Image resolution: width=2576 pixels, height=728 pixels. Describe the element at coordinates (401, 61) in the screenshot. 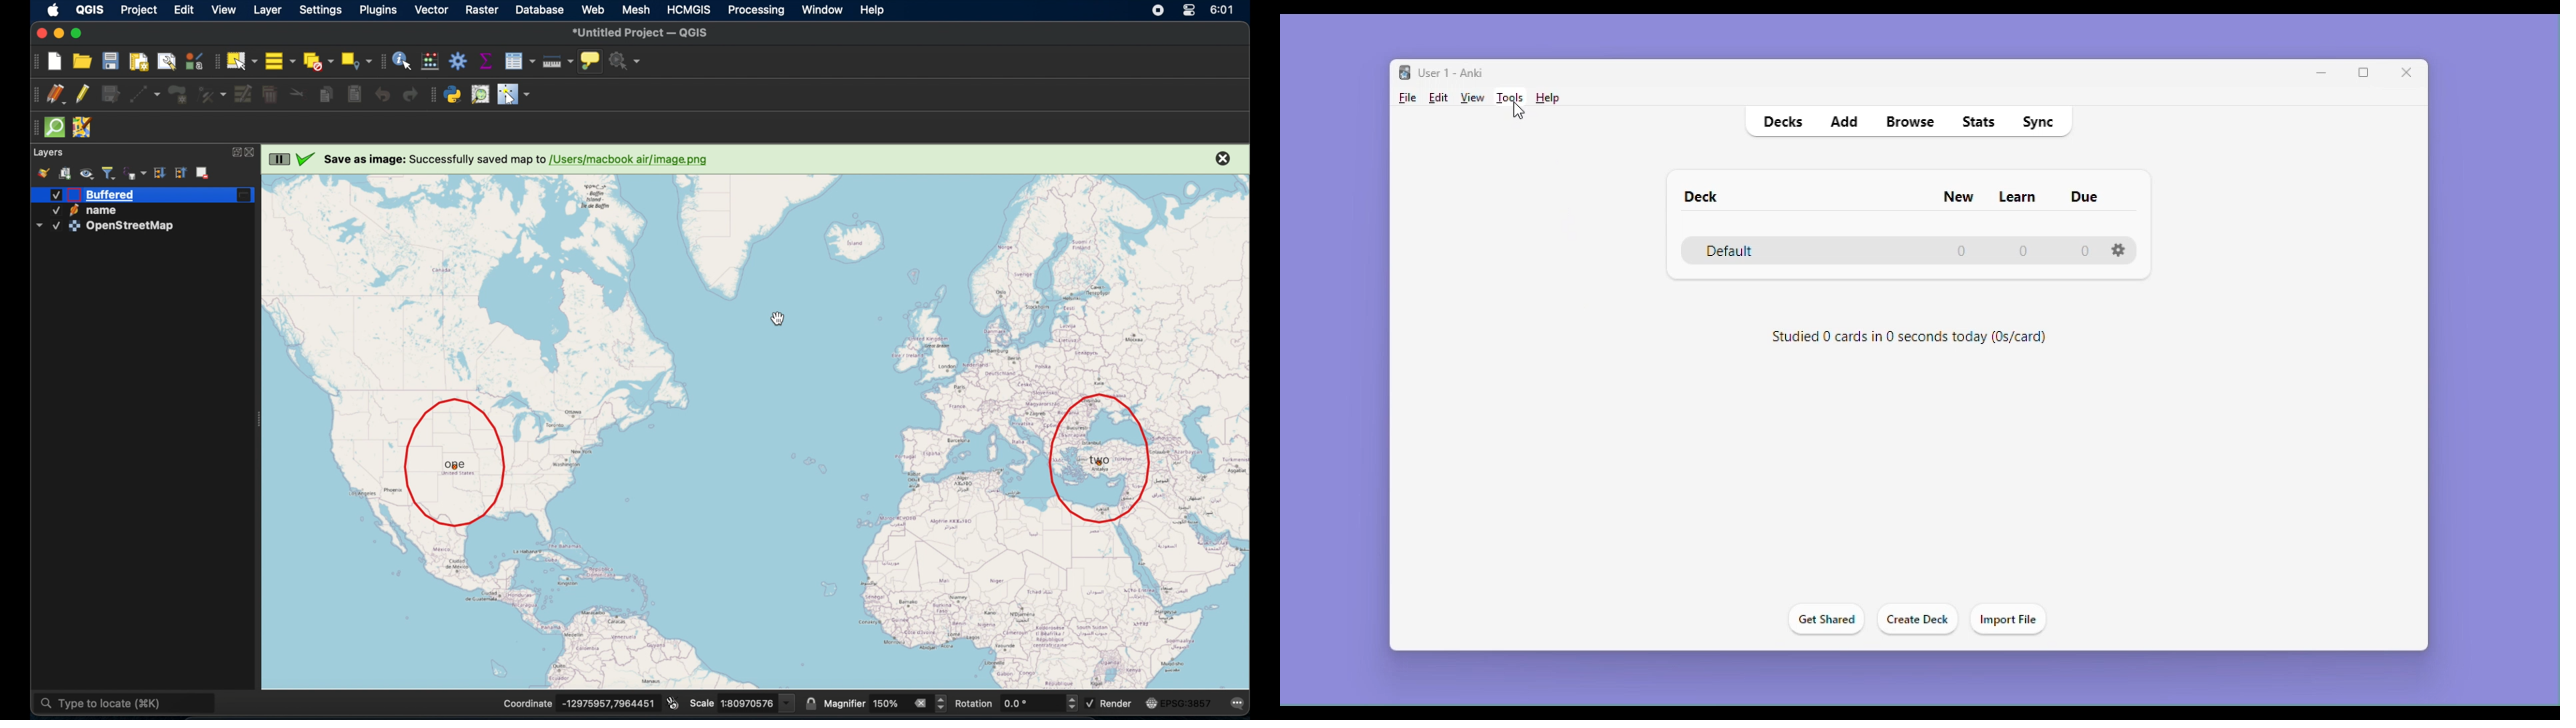

I see `identify features` at that location.